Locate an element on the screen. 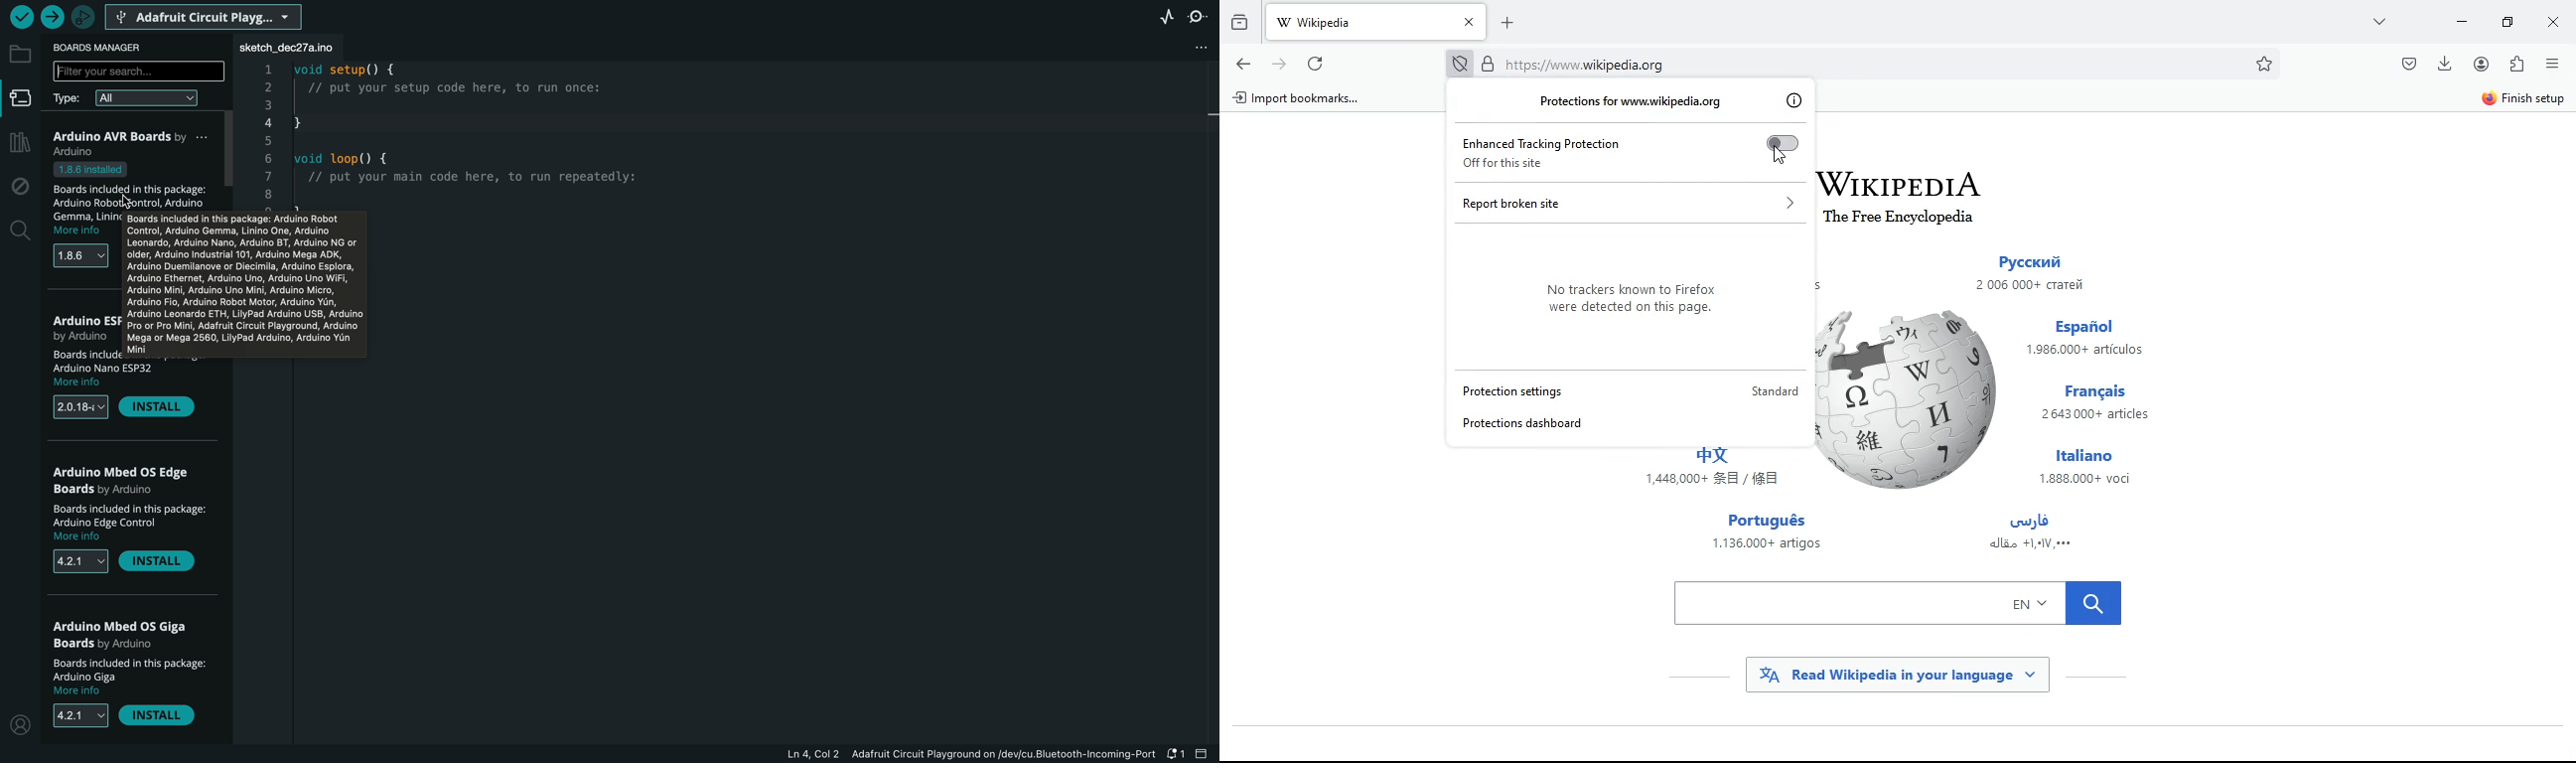 The height and width of the screenshot is (784, 2576). info is located at coordinates (242, 282).